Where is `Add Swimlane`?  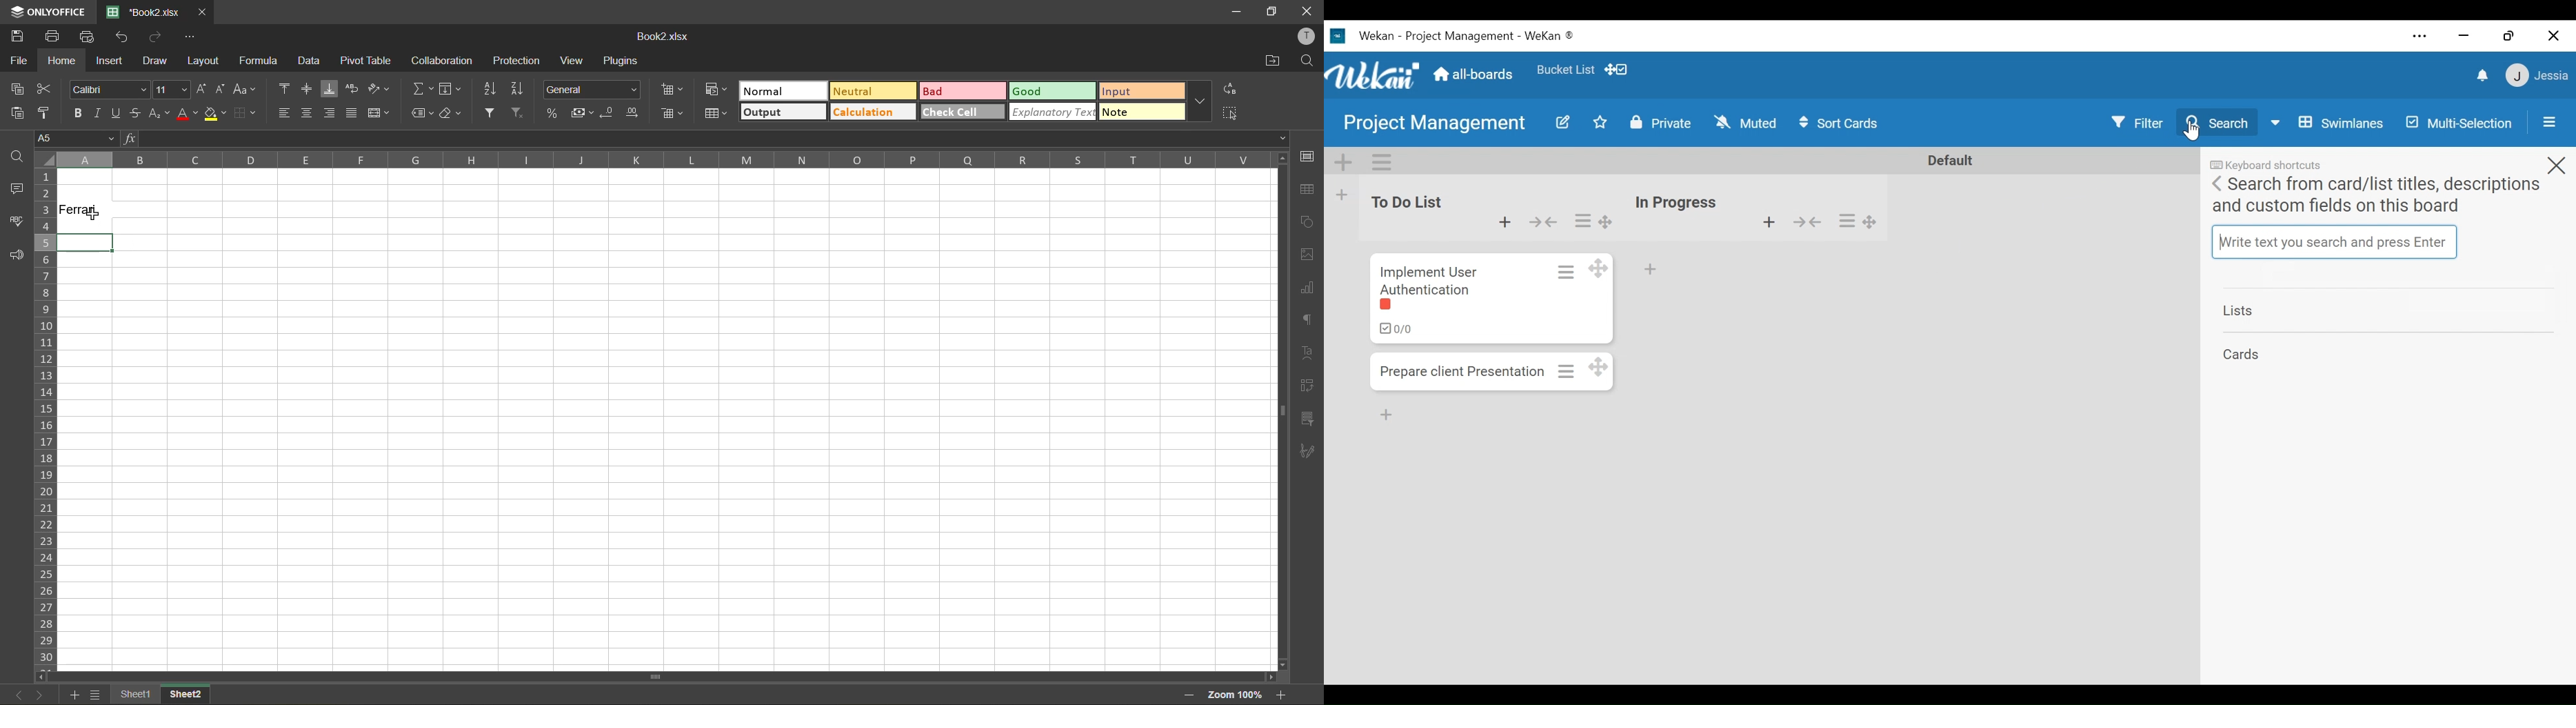
Add Swimlane is located at coordinates (1343, 163).